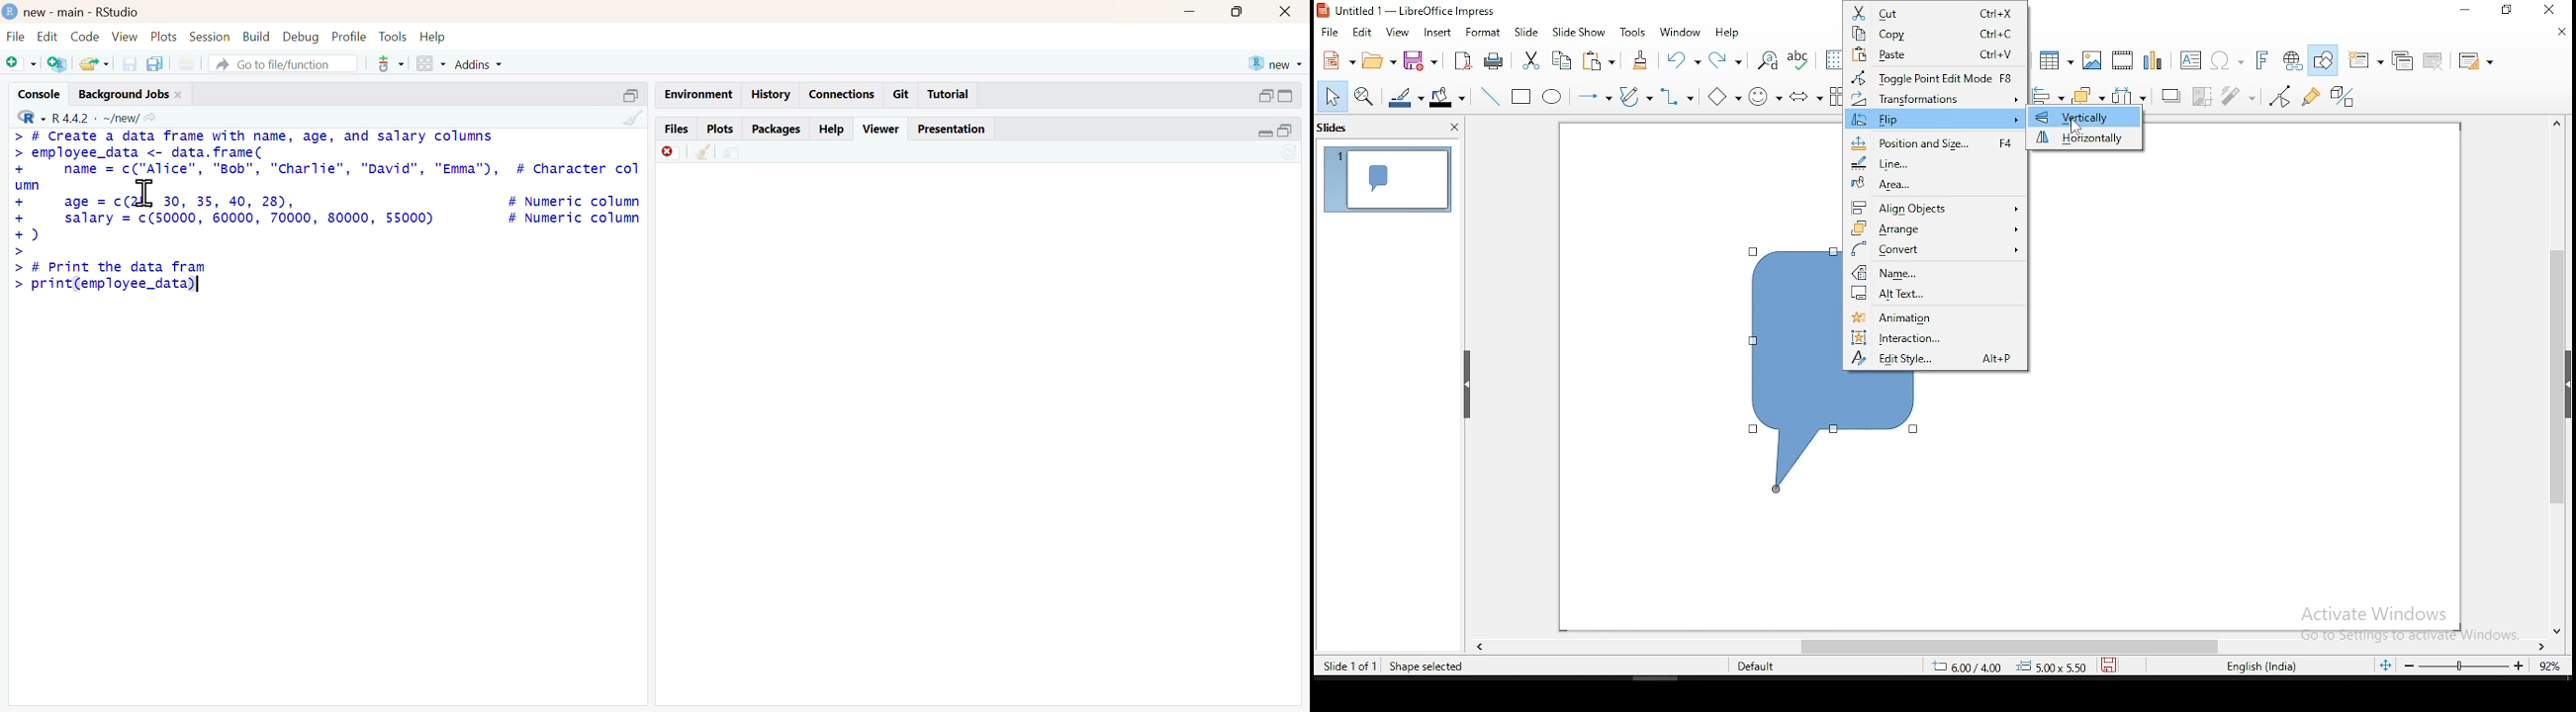 This screenshot has height=728, width=2576. Describe the element at coordinates (744, 153) in the screenshot. I see `show in new window` at that location.